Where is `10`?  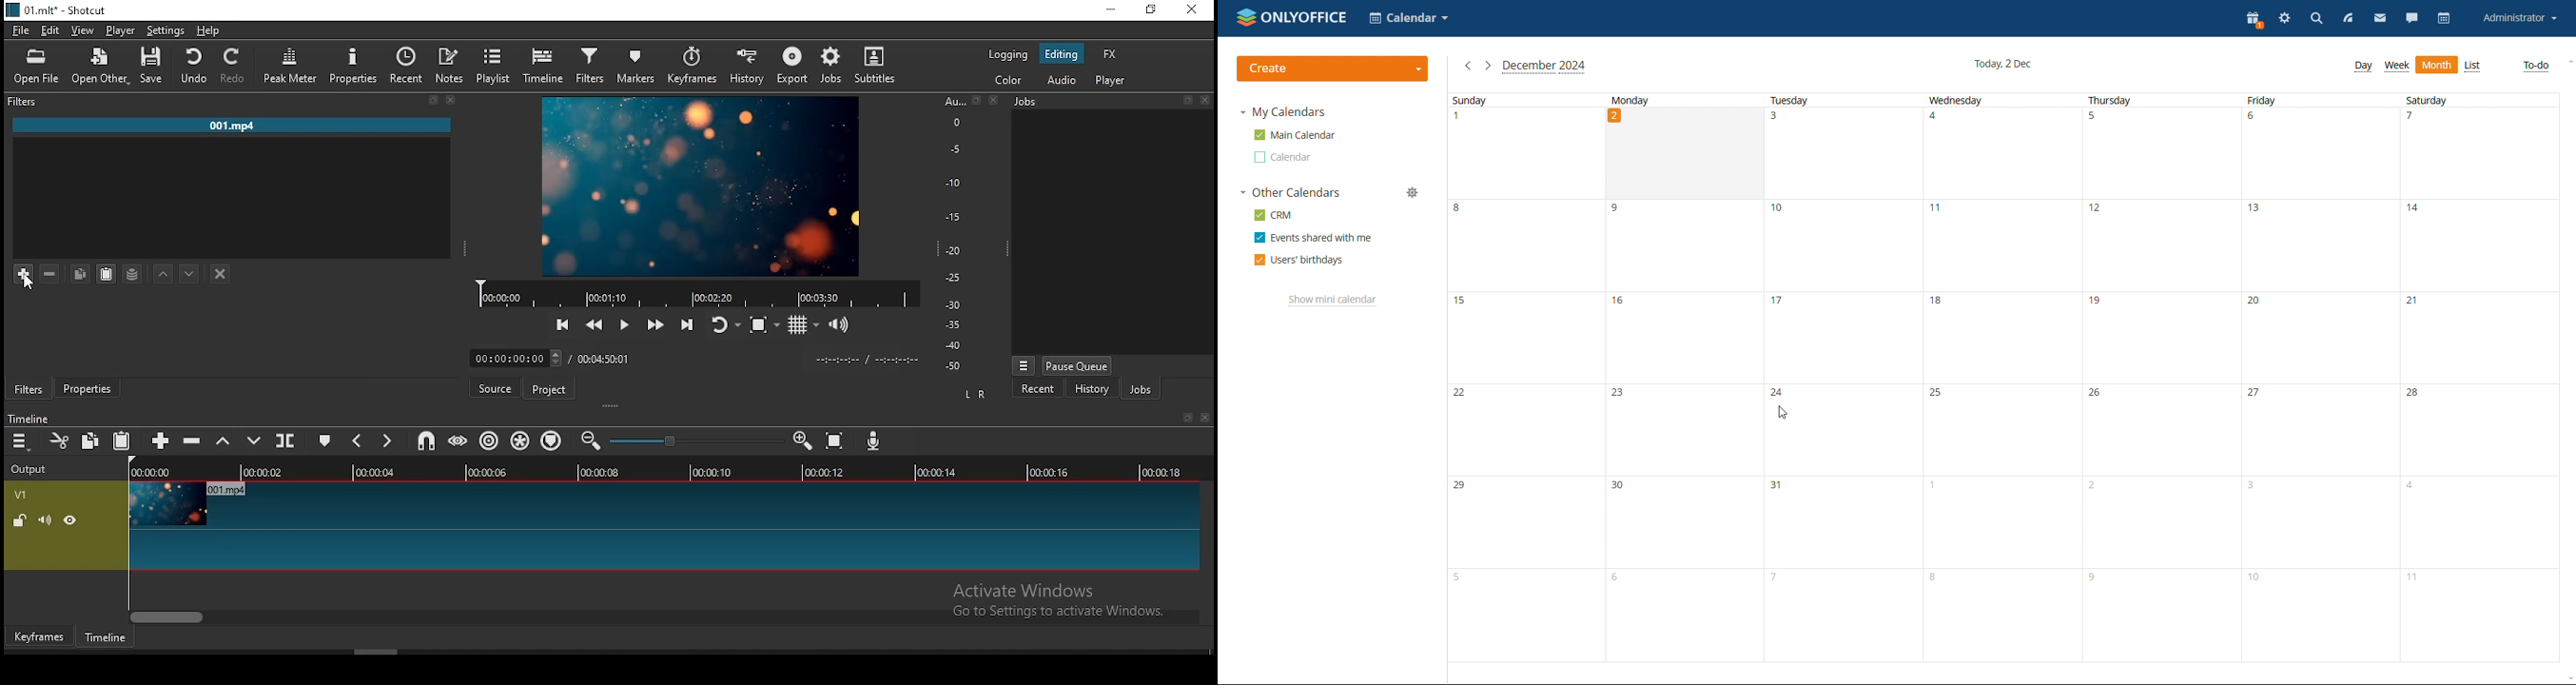 10 is located at coordinates (1781, 211).